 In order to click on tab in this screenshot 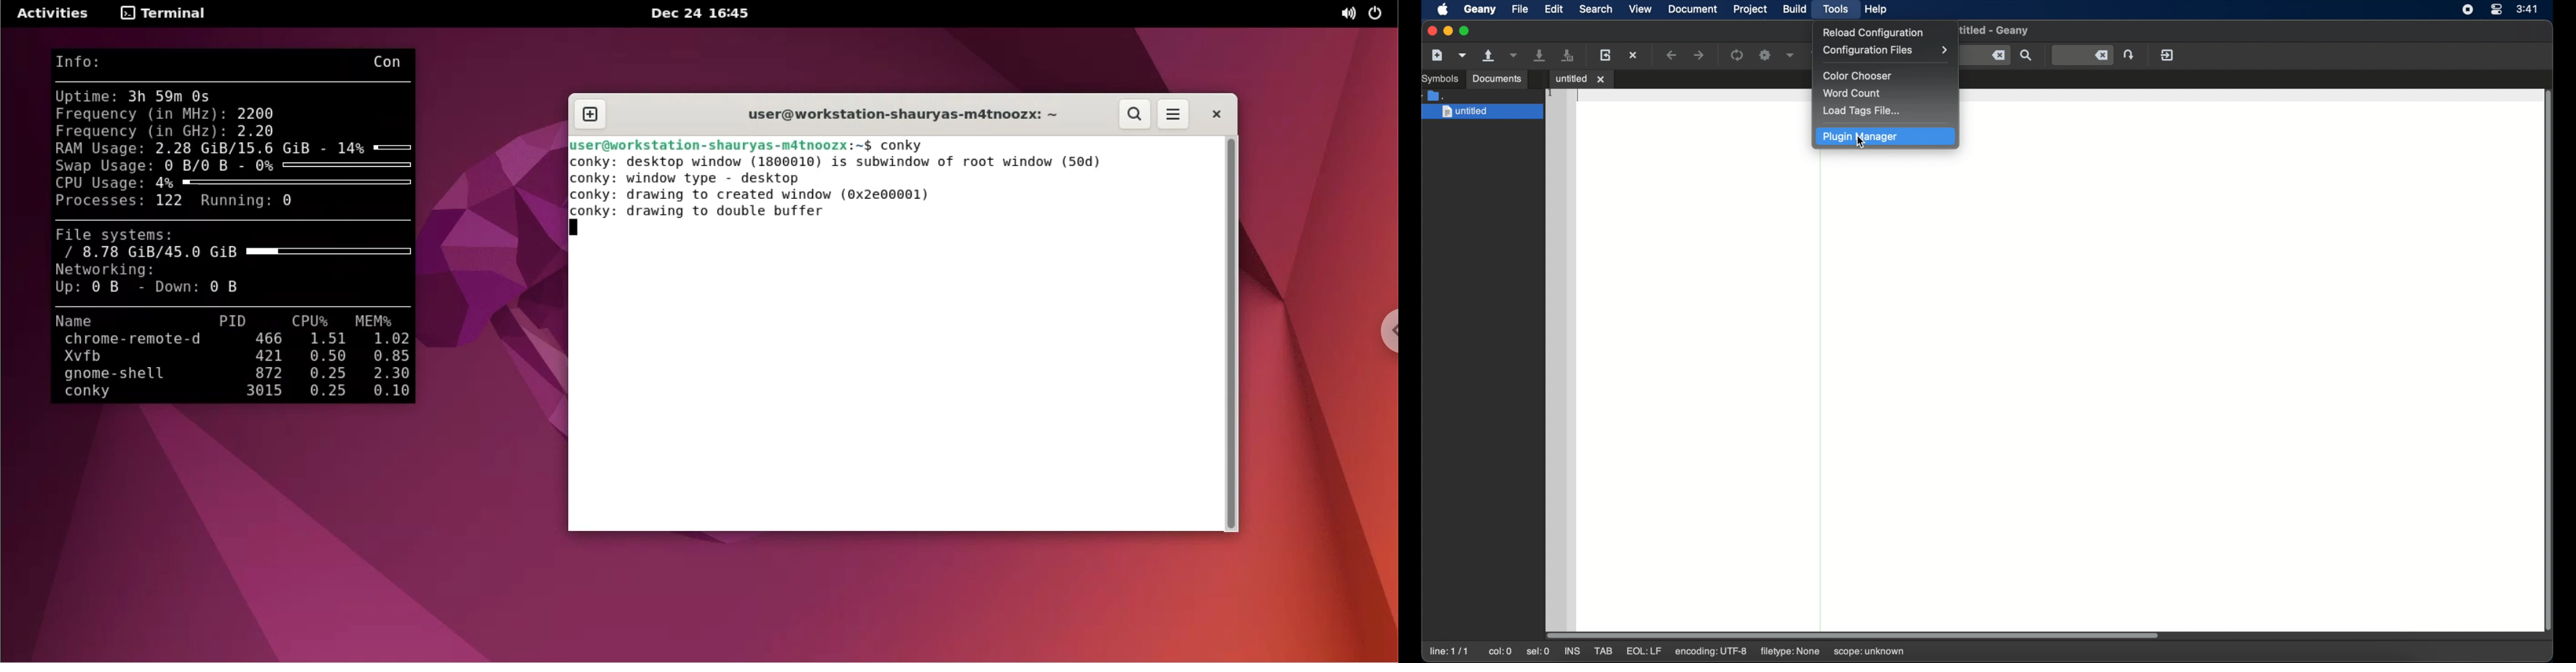, I will do `click(1605, 651)`.